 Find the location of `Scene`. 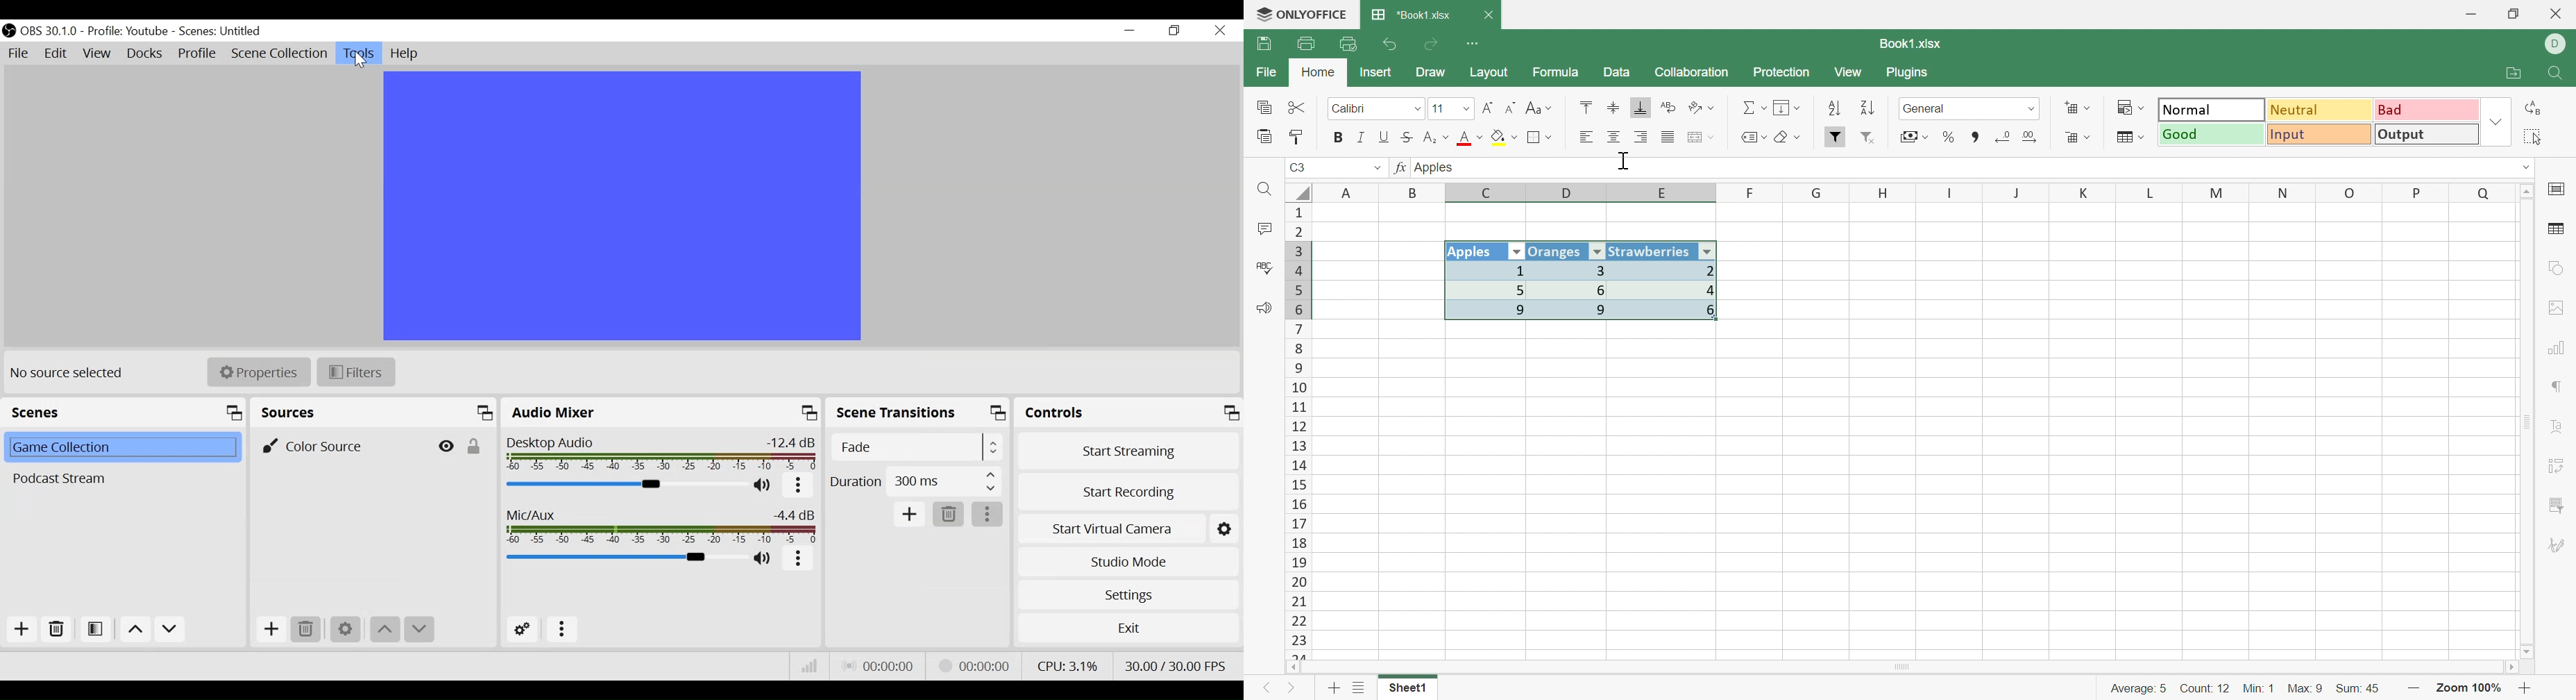

Scene is located at coordinates (120, 449).